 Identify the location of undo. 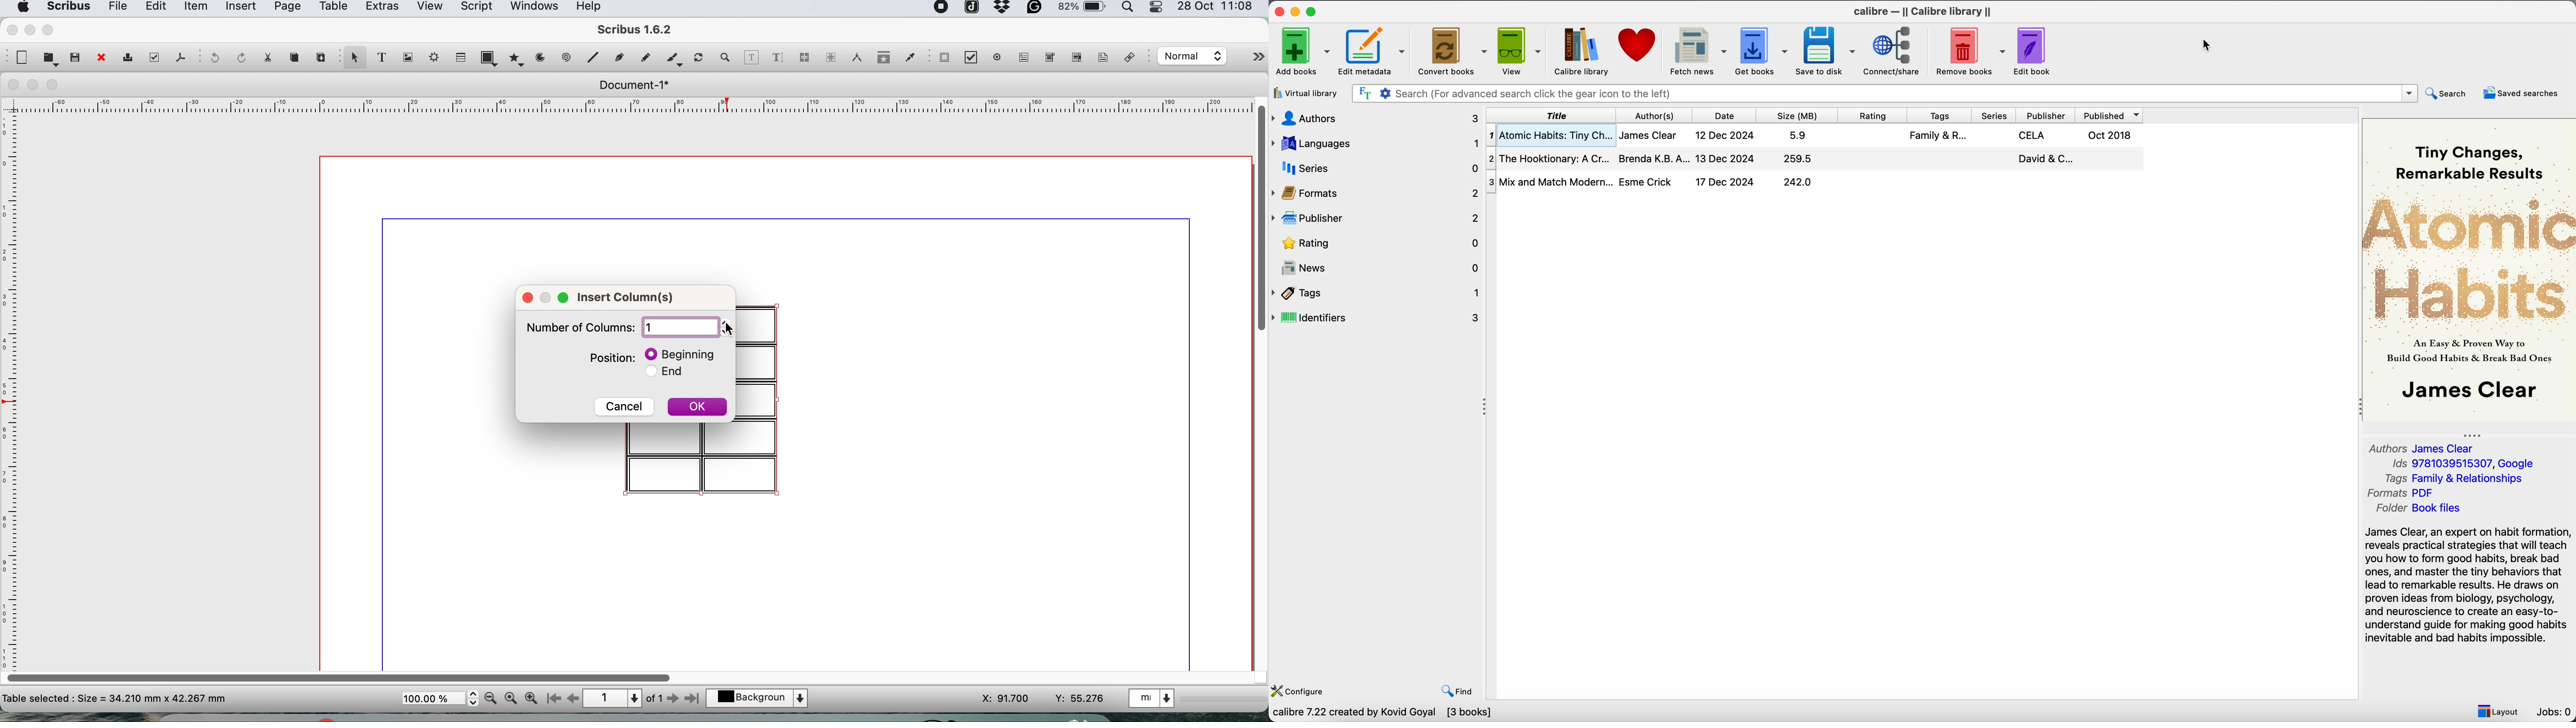
(213, 58).